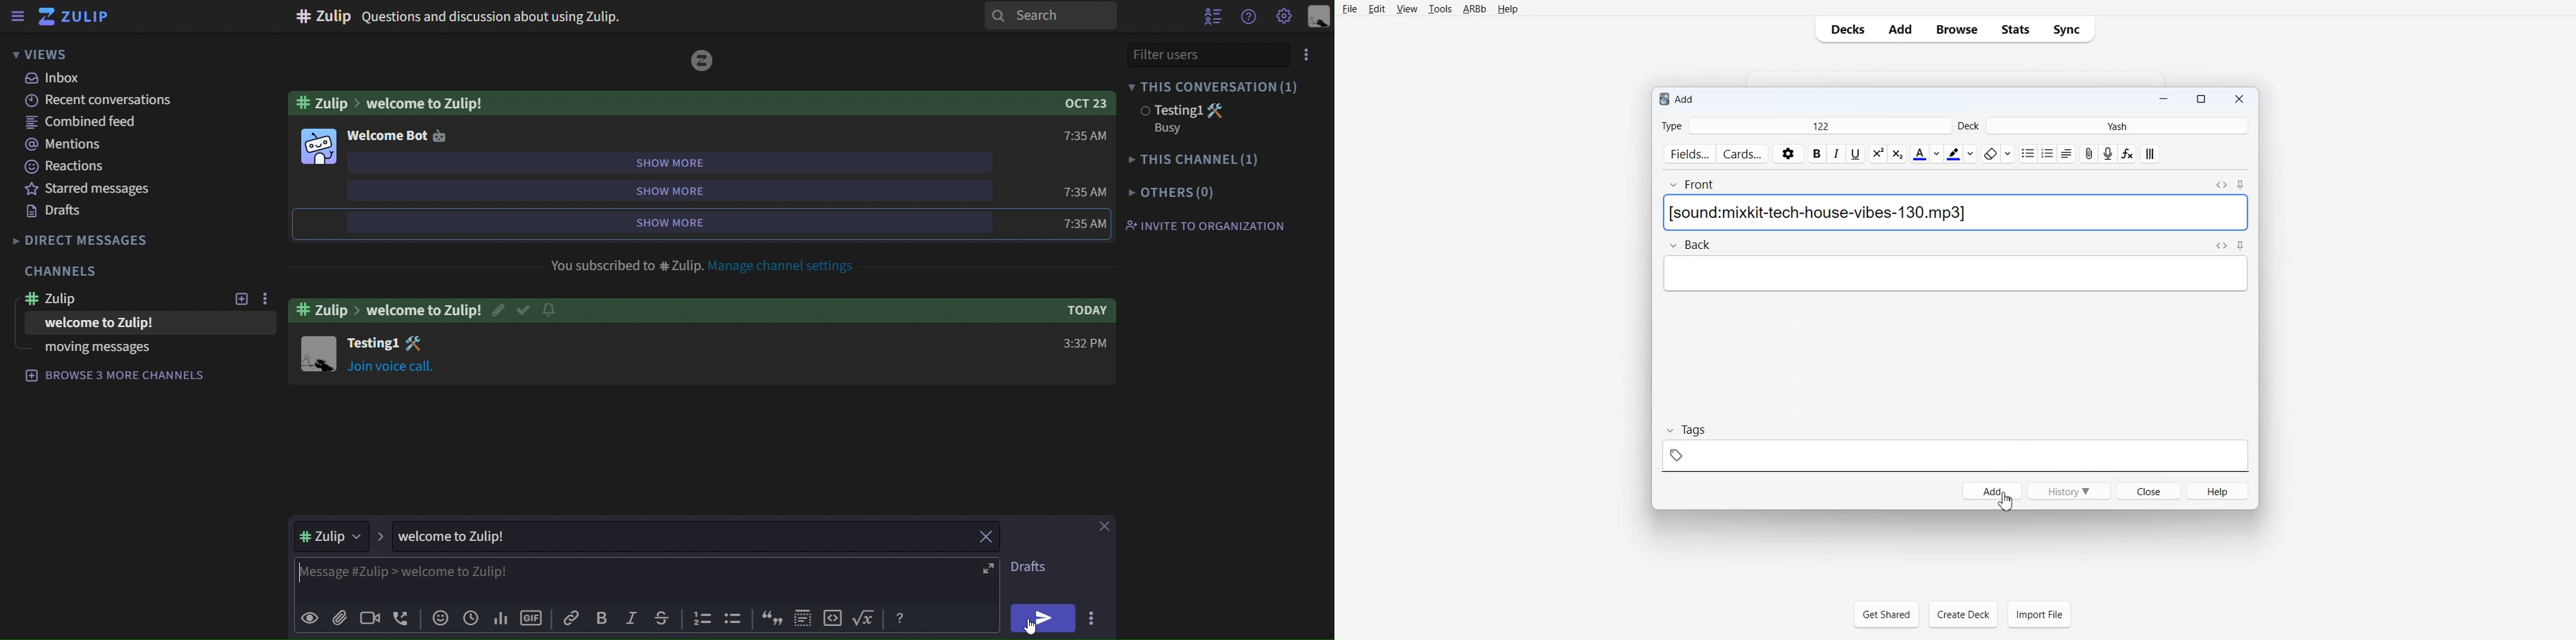  Describe the element at coordinates (1972, 124) in the screenshot. I see `deck` at that location.